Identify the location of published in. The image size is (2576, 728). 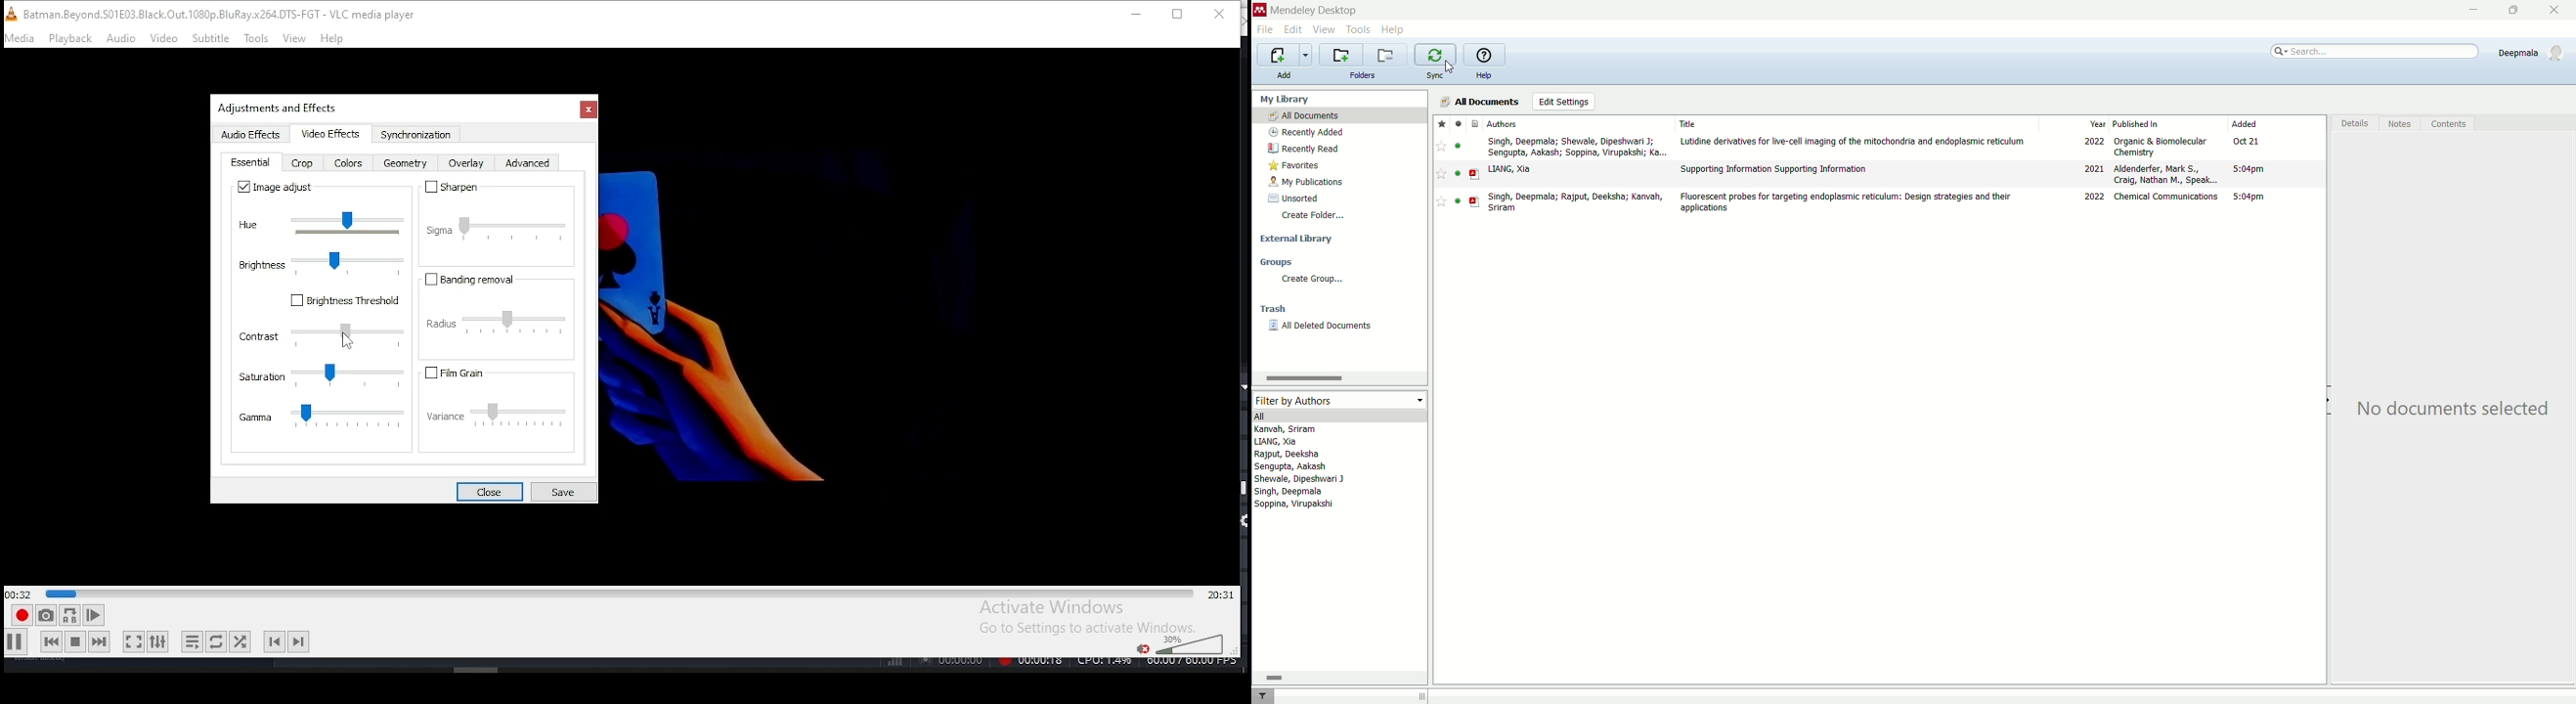
(2166, 124).